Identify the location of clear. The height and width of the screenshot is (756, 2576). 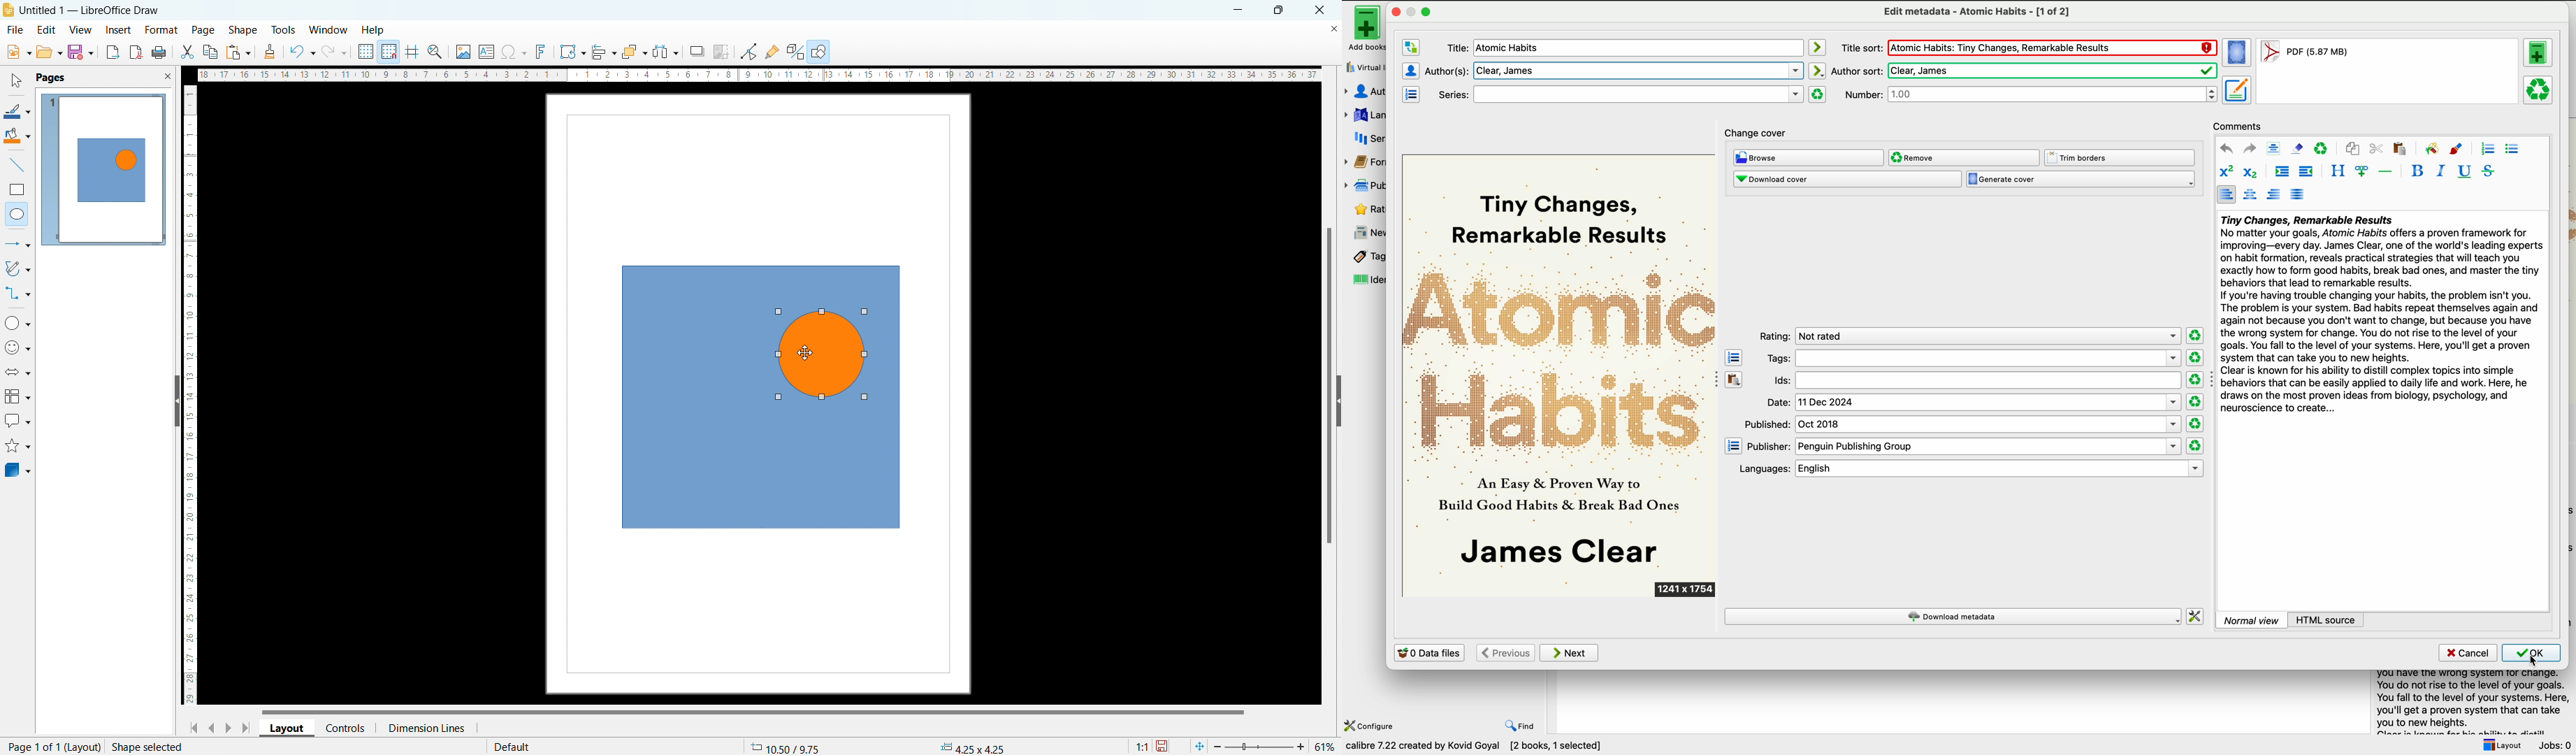
(2322, 148).